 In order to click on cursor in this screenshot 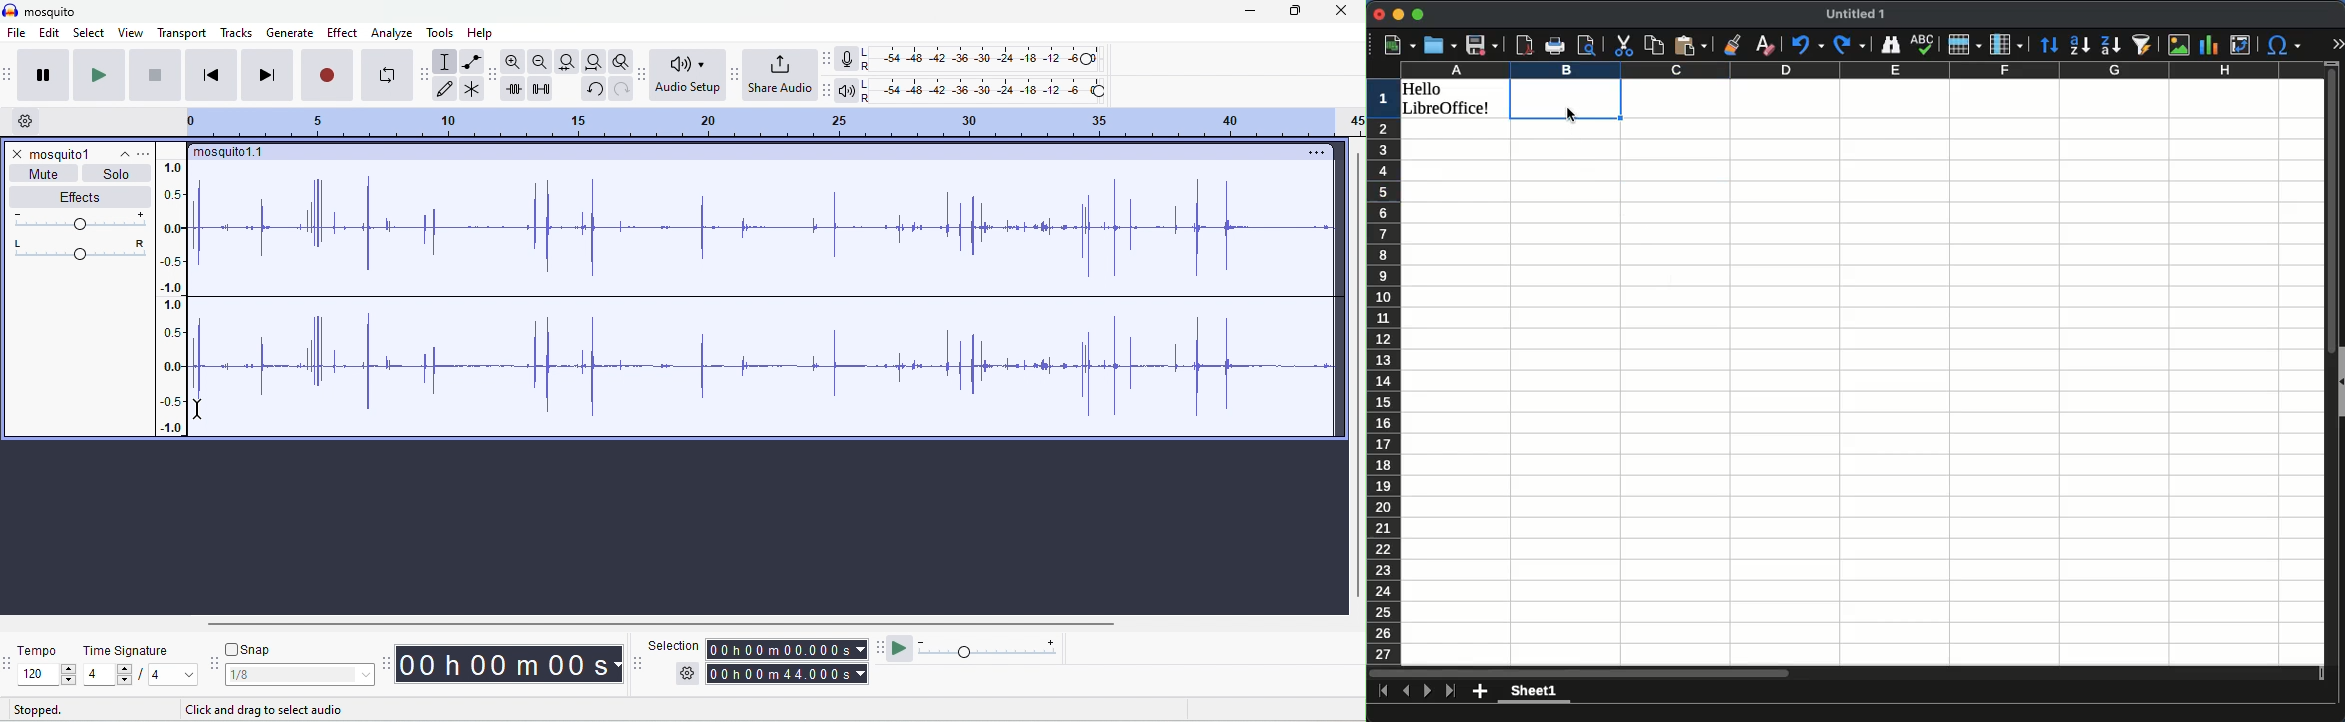, I will do `click(199, 412)`.